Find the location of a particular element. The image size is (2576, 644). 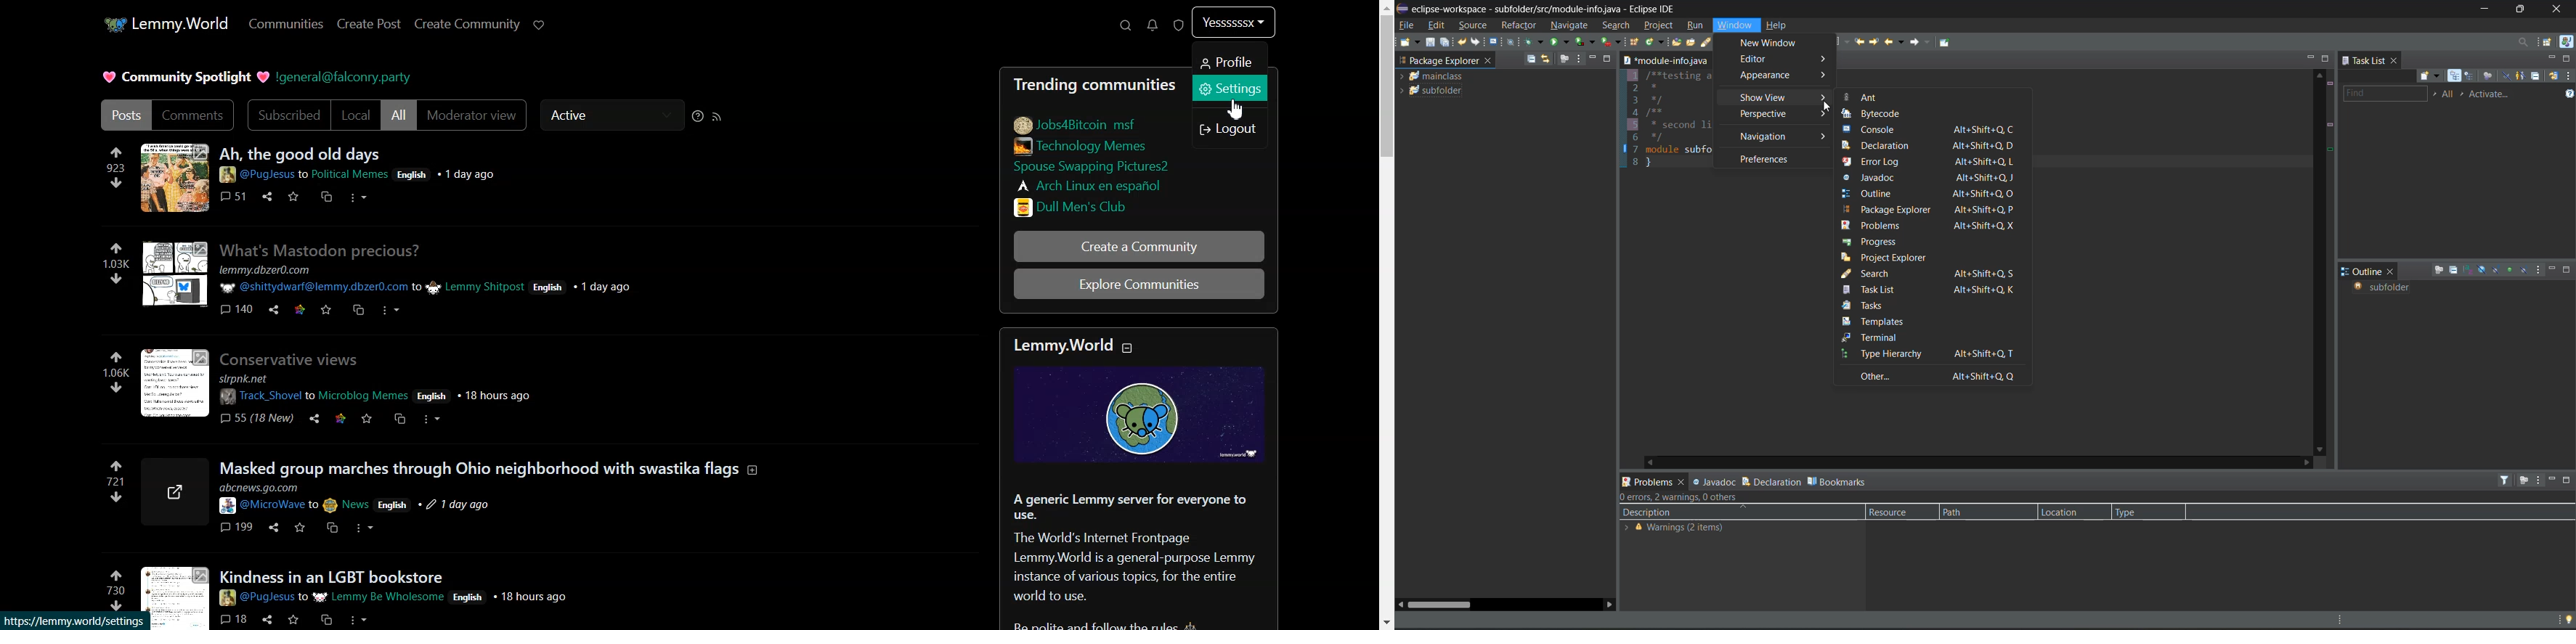

Settings is located at coordinates (1231, 88).